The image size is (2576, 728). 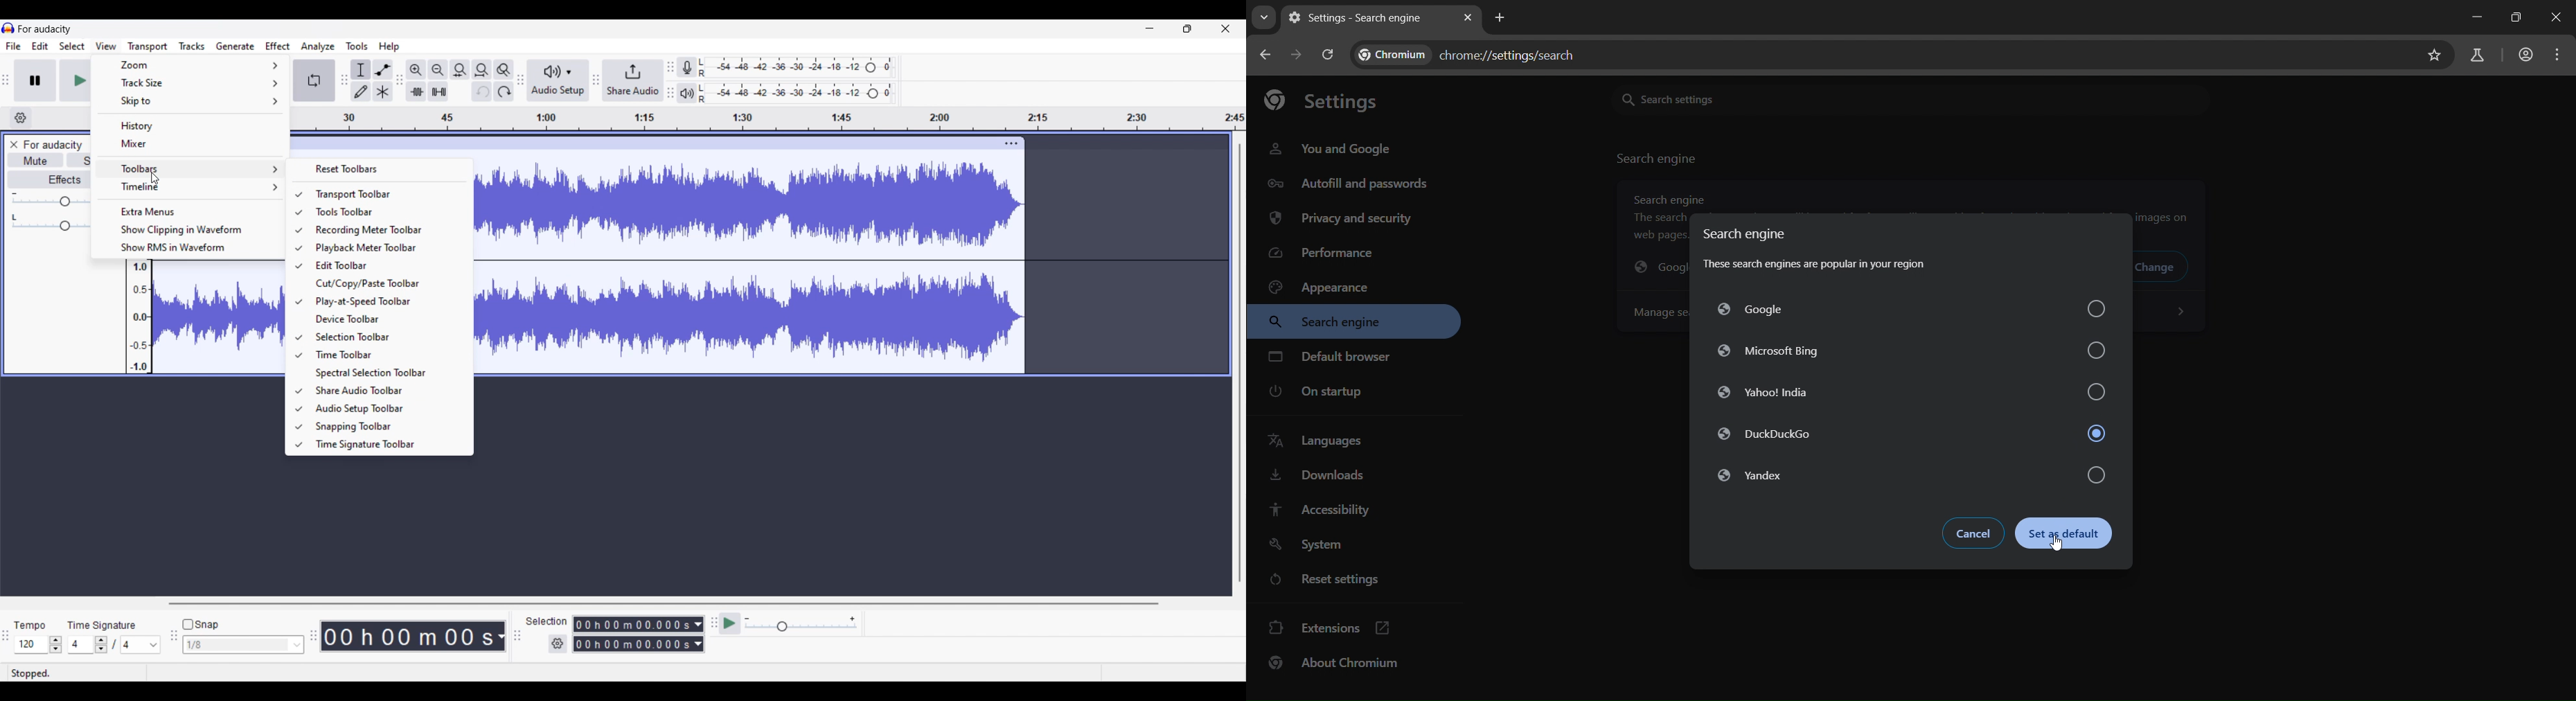 I want to click on Skip to options, so click(x=191, y=101).